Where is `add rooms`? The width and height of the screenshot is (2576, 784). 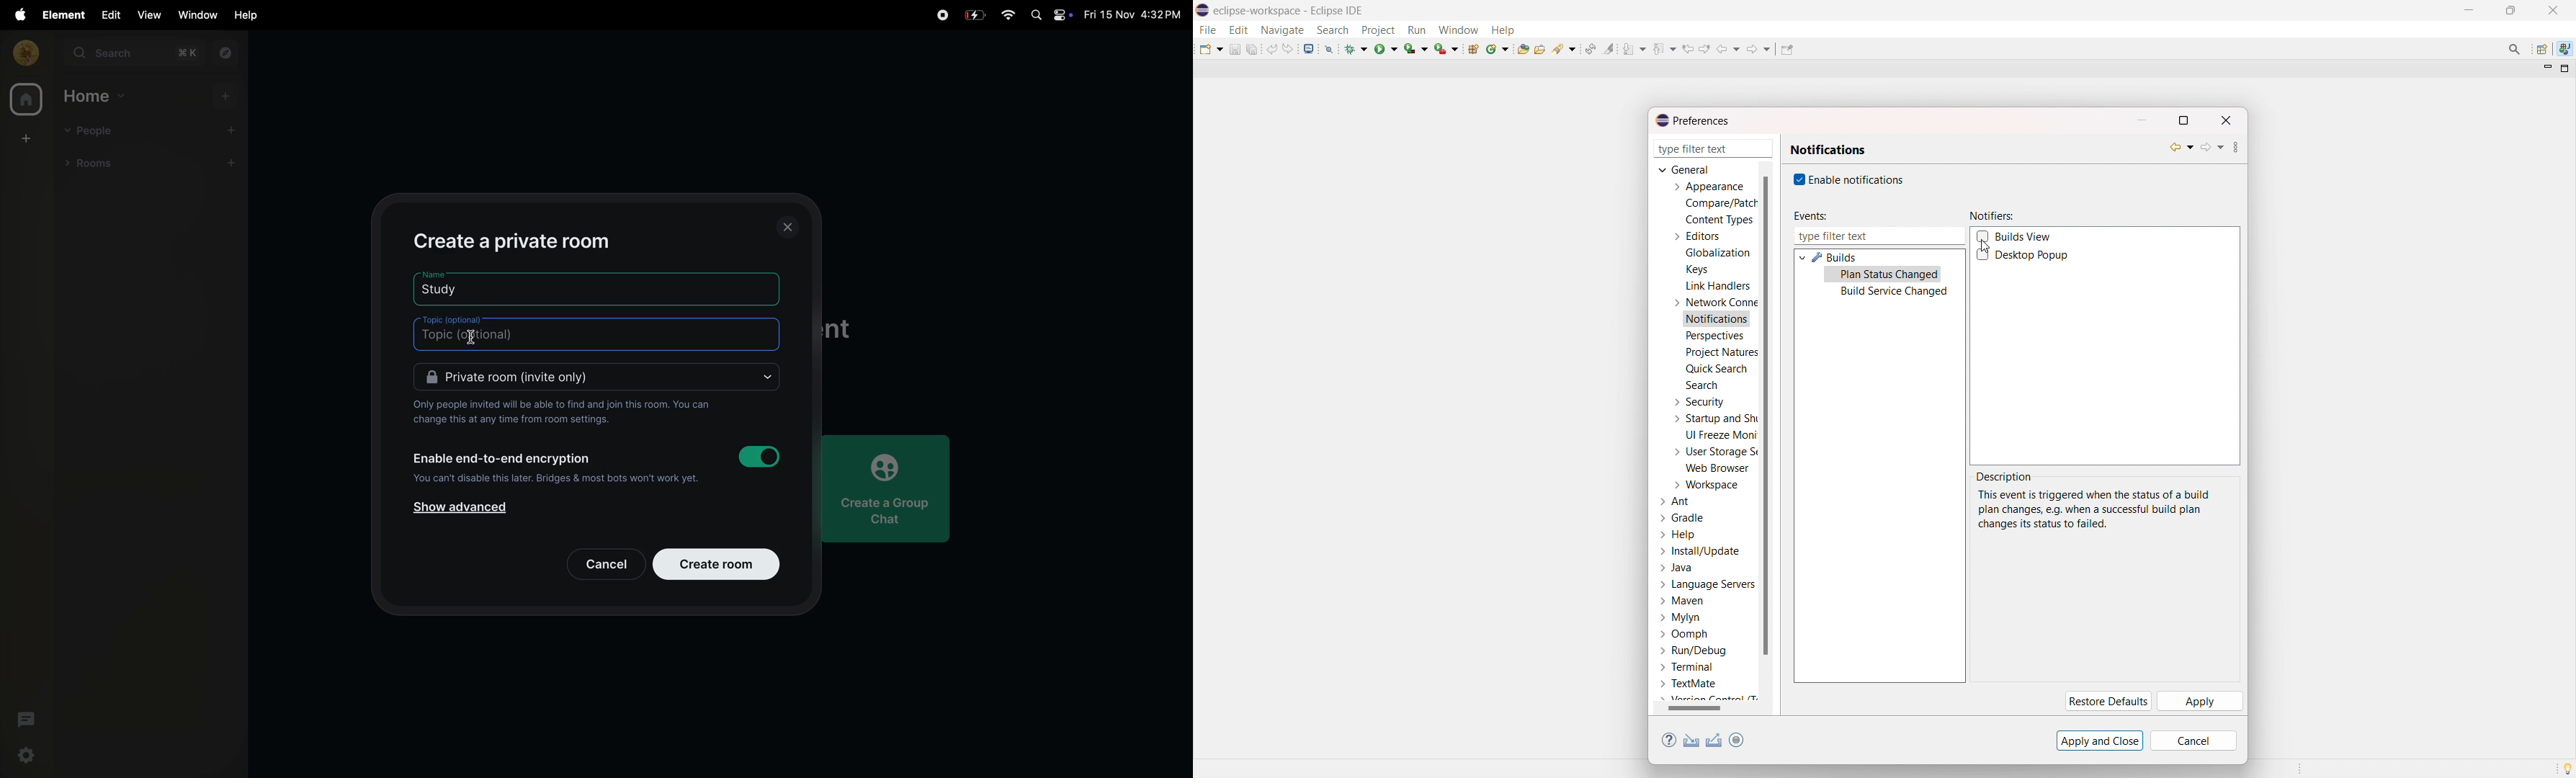 add rooms is located at coordinates (234, 164).